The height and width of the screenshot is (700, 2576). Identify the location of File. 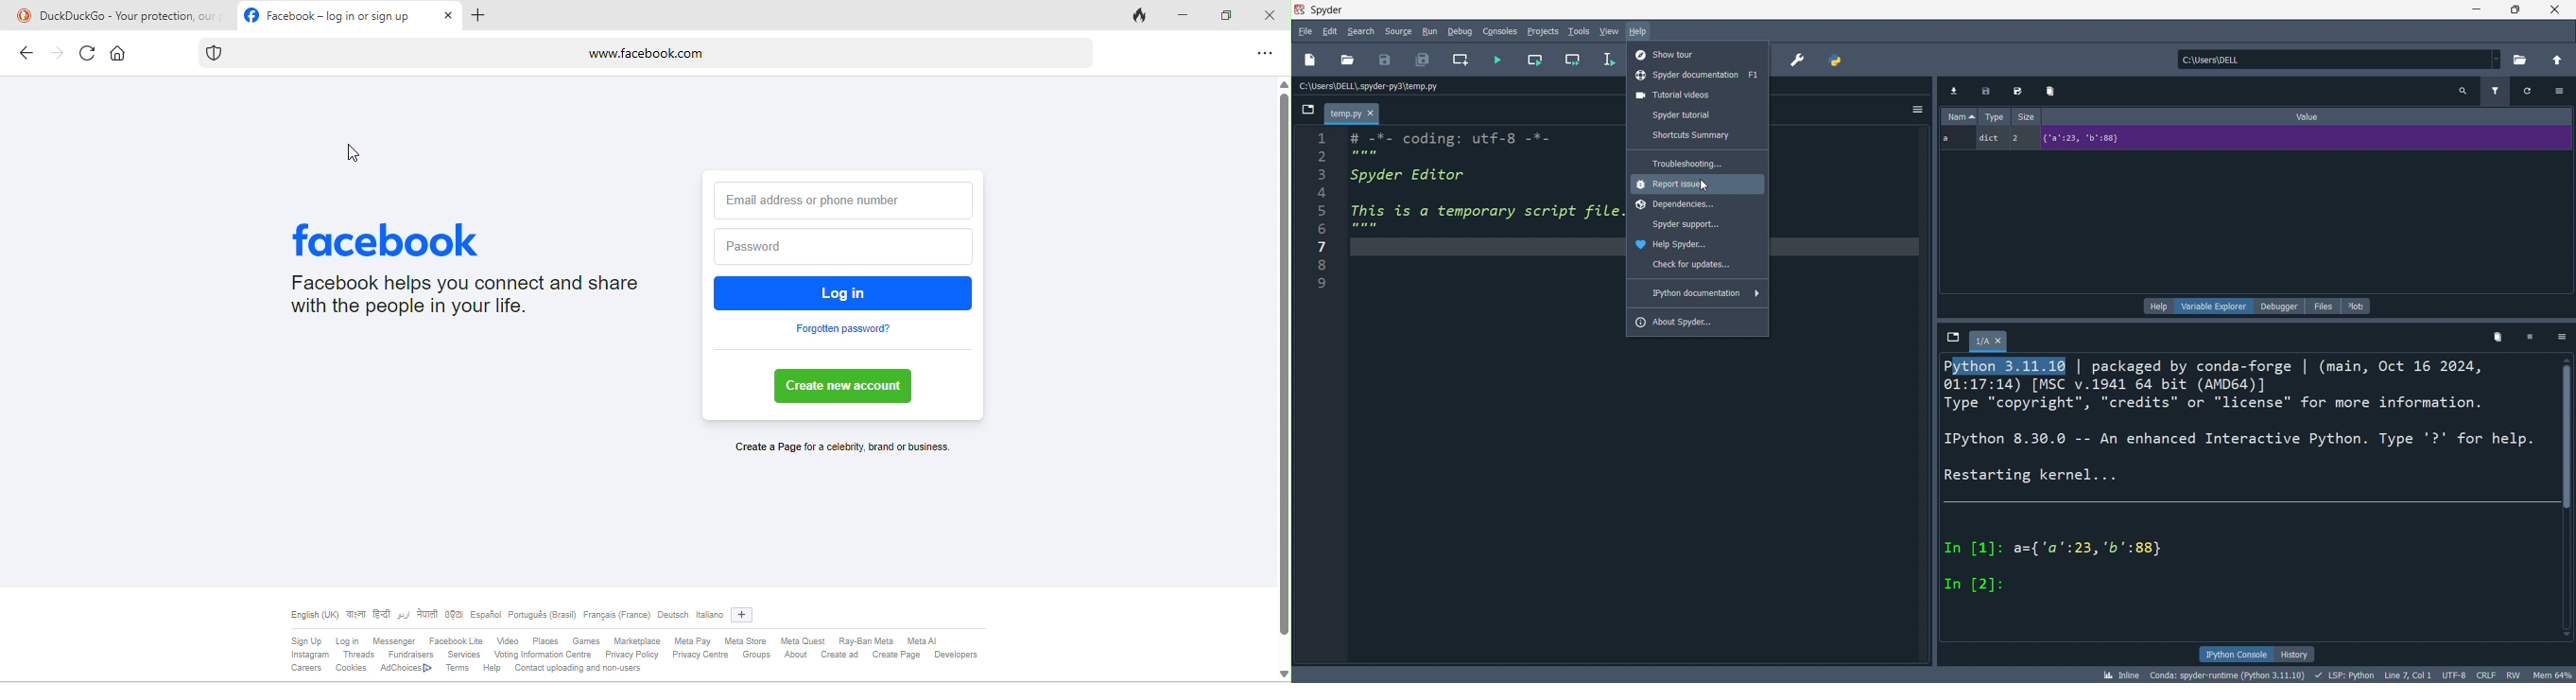
(1309, 110).